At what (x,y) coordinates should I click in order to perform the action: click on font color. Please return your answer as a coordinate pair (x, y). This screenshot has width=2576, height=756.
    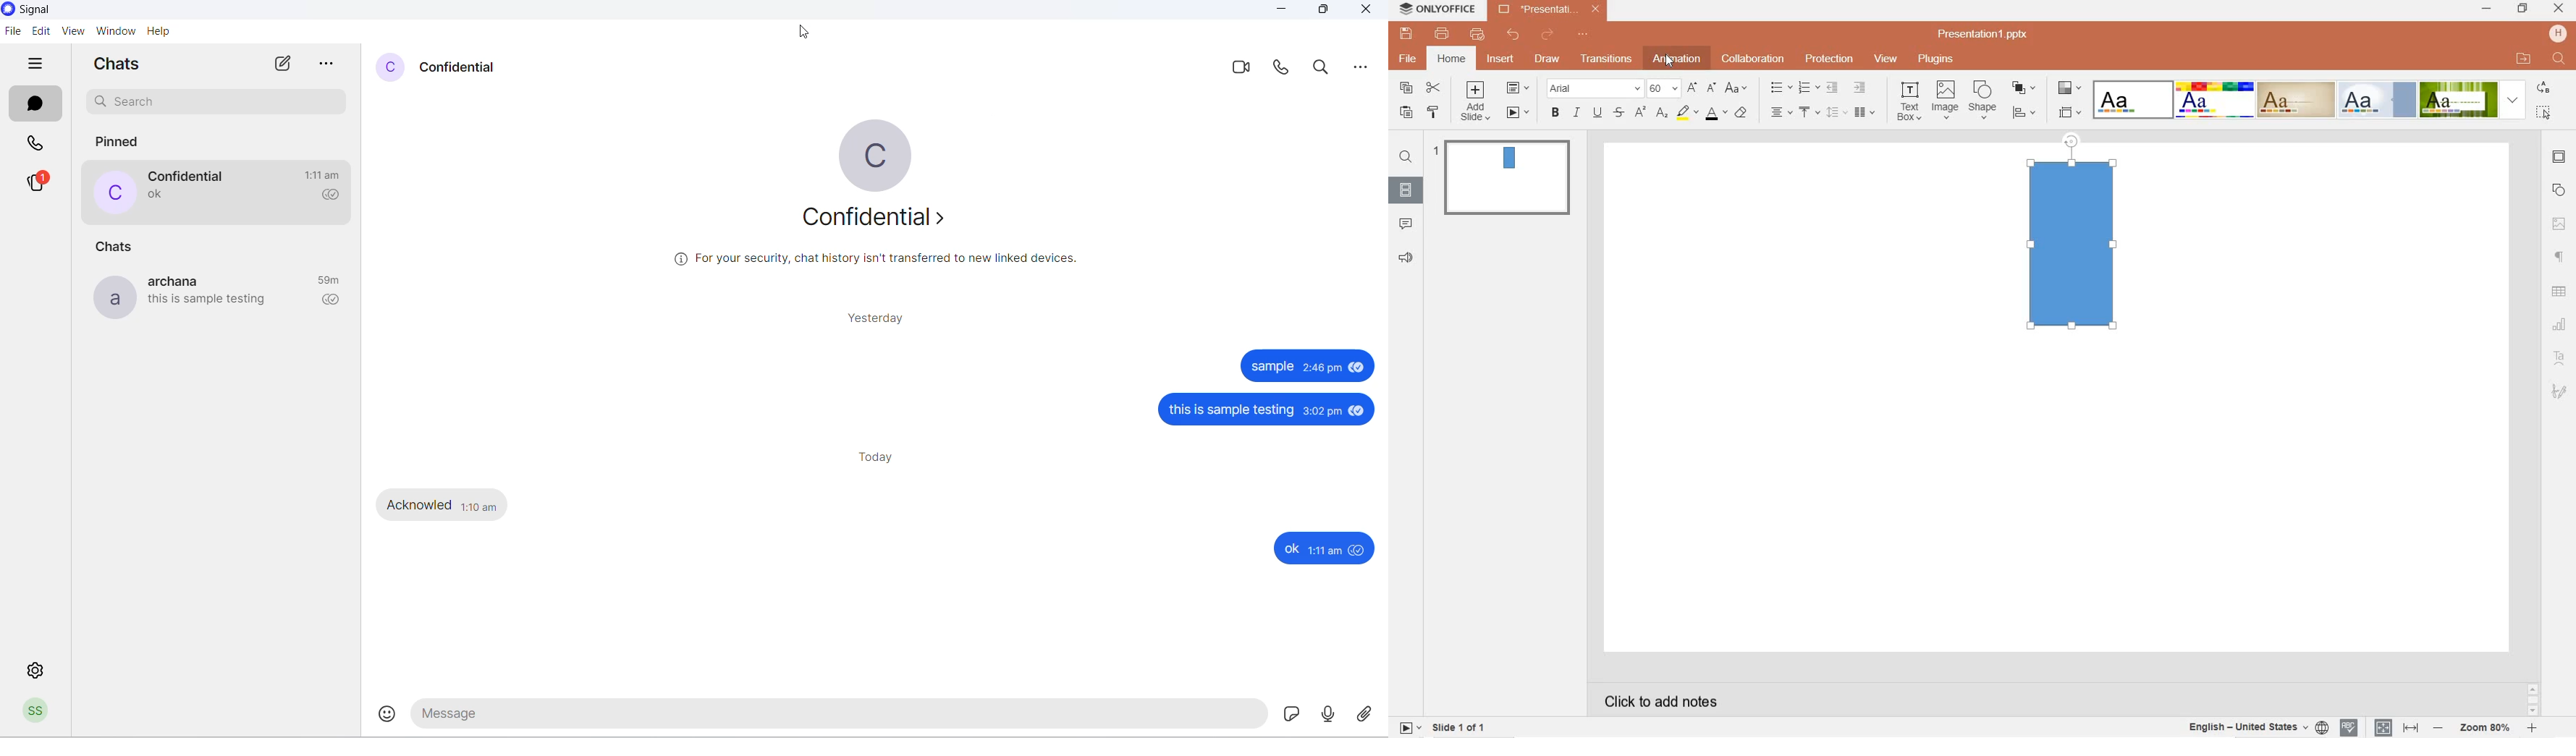
    Looking at the image, I should click on (1716, 116).